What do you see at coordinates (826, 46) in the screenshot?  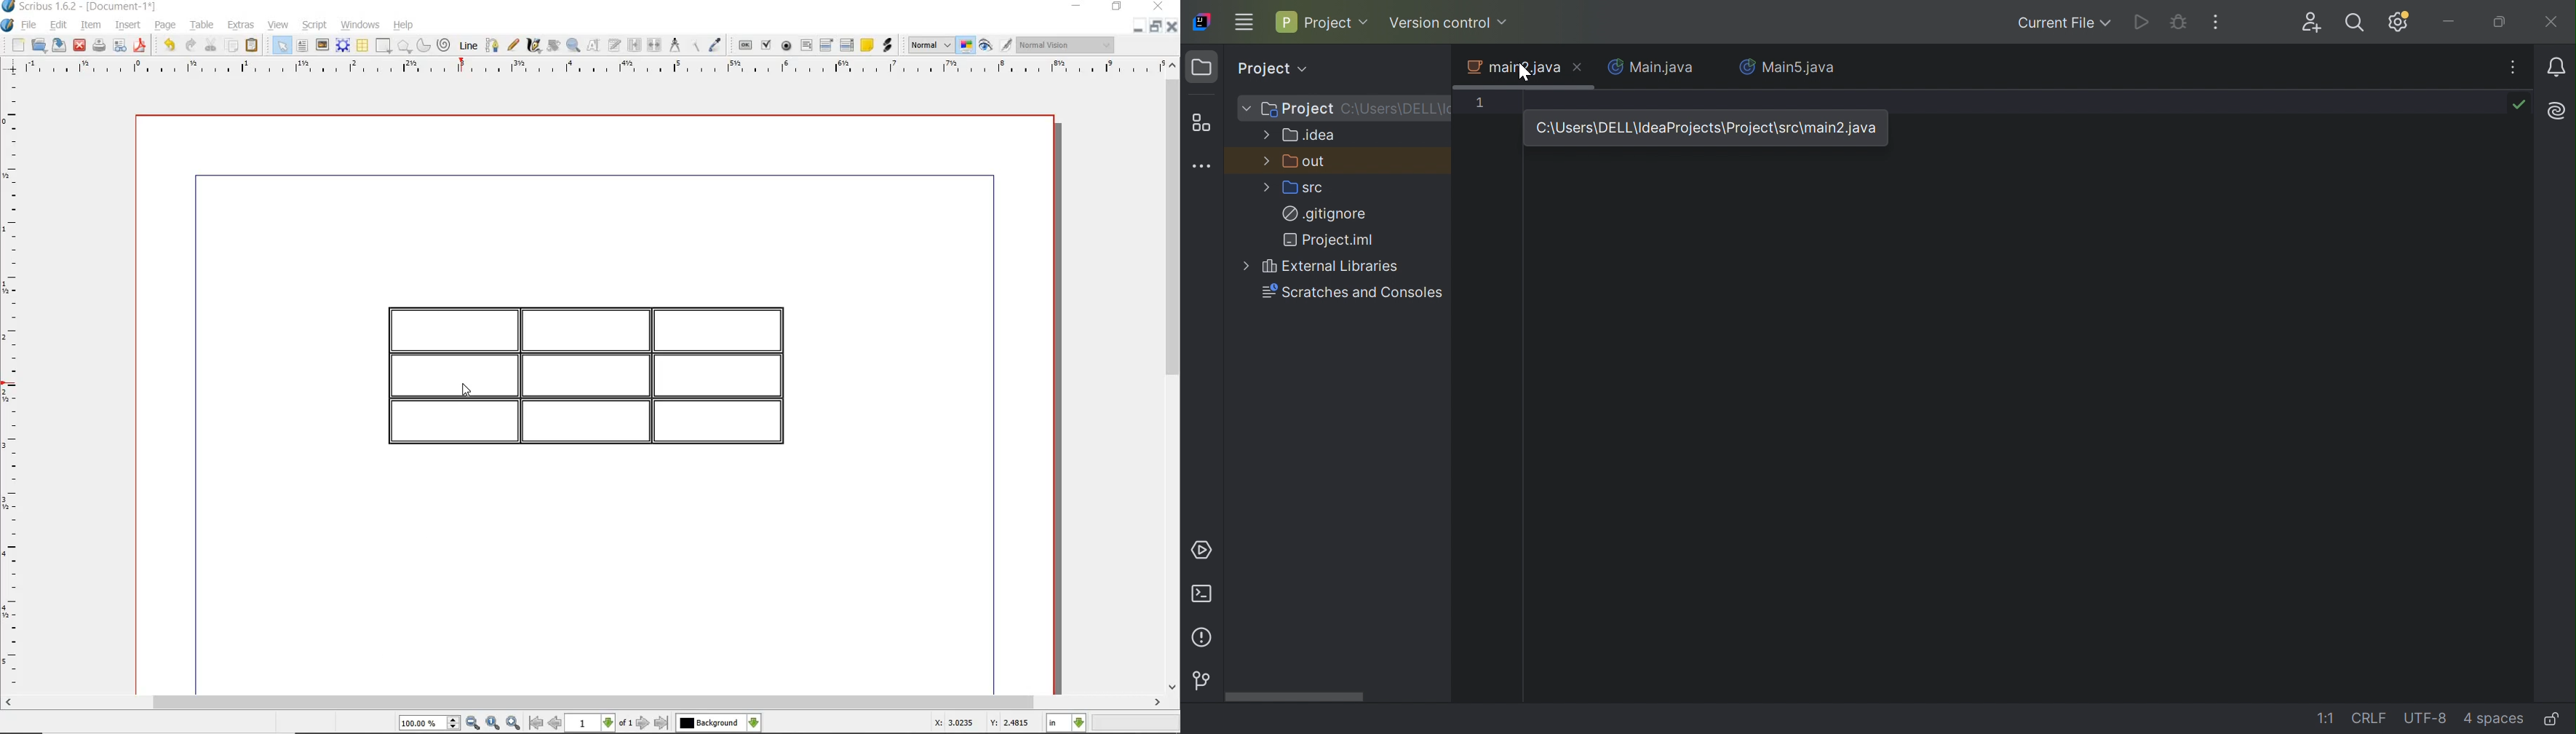 I see `pdf combo box` at bounding box center [826, 46].